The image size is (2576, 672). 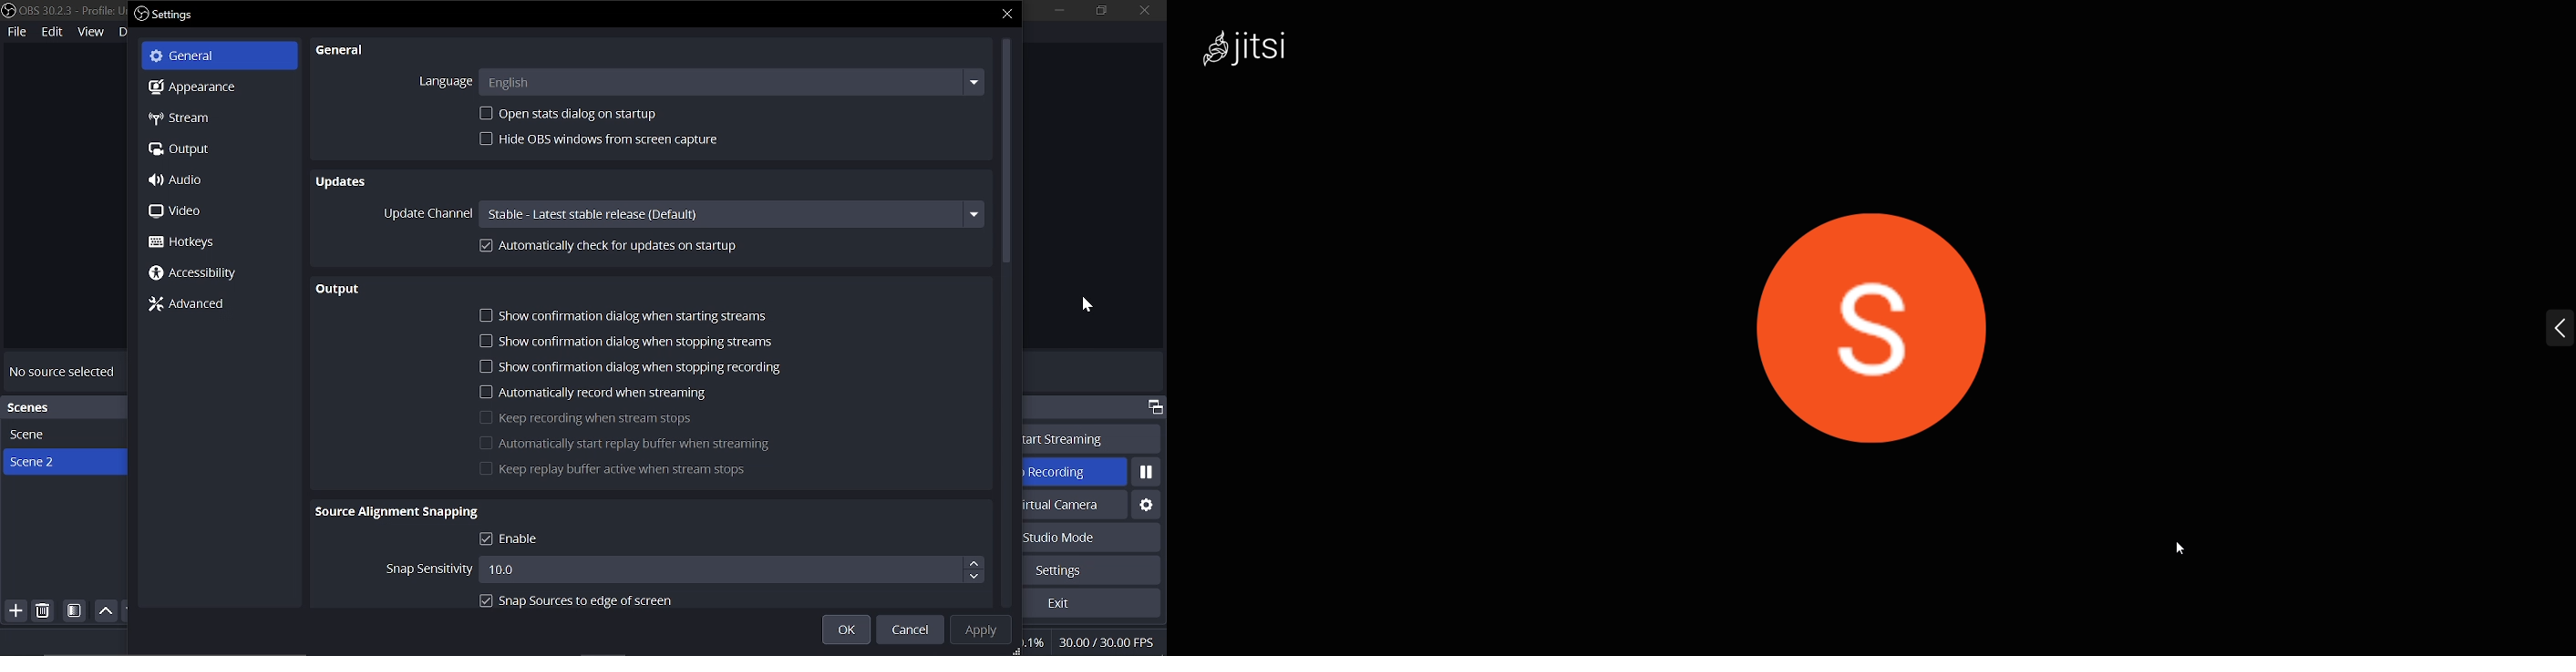 What do you see at coordinates (1056, 10) in the screenshot?
I see `minimize` at bounding box center [1056, 10].